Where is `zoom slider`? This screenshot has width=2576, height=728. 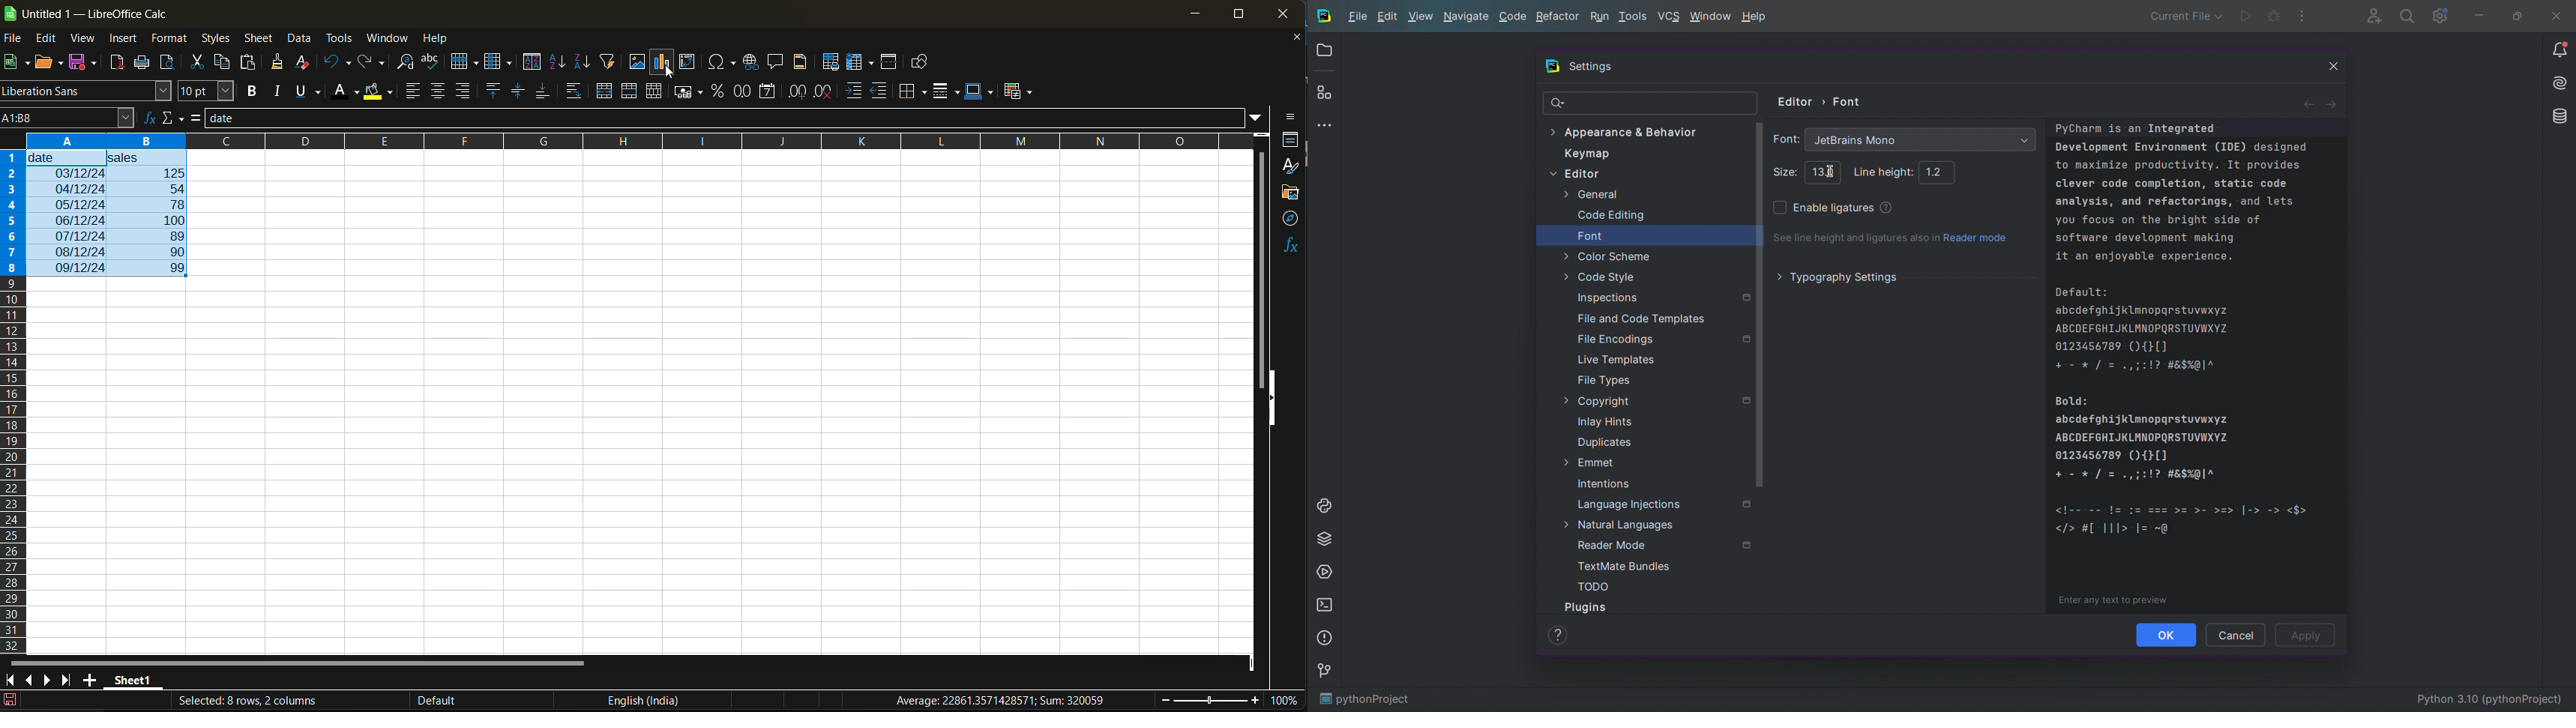 zoom slider is located at coordinates (1208, 701).